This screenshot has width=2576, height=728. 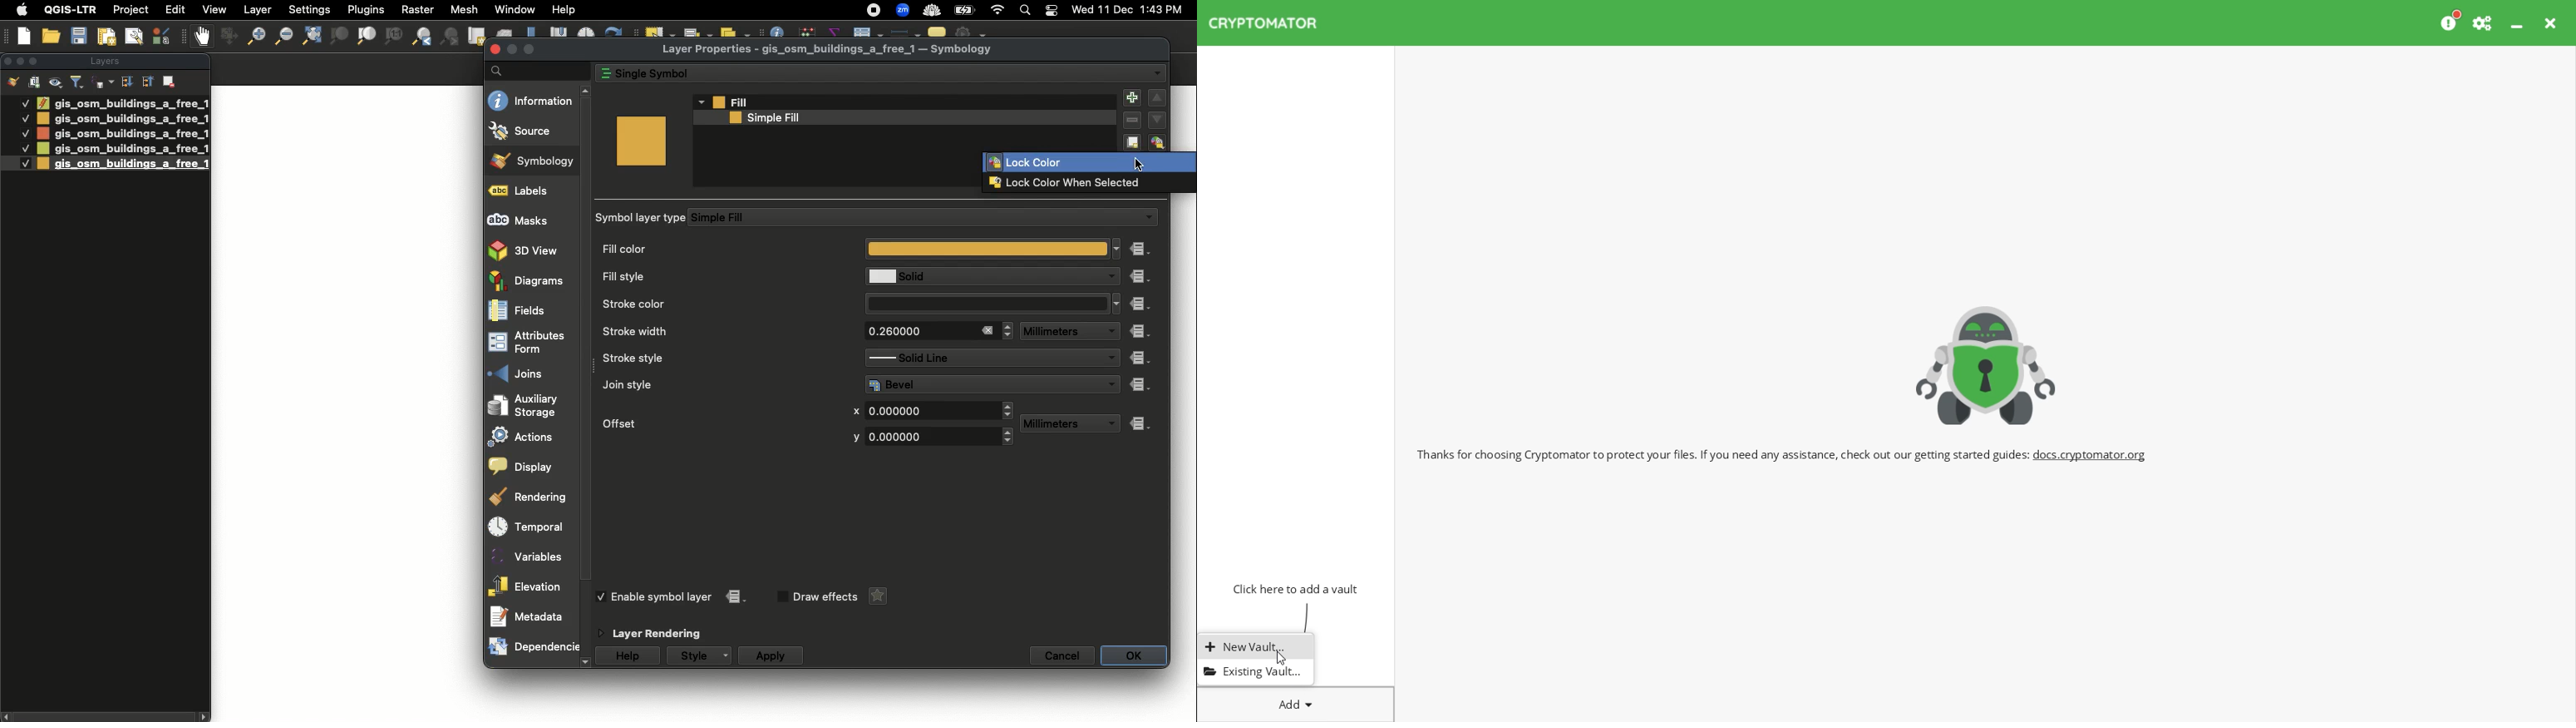 I want to click on Notification, so click(x=1049, y=11).